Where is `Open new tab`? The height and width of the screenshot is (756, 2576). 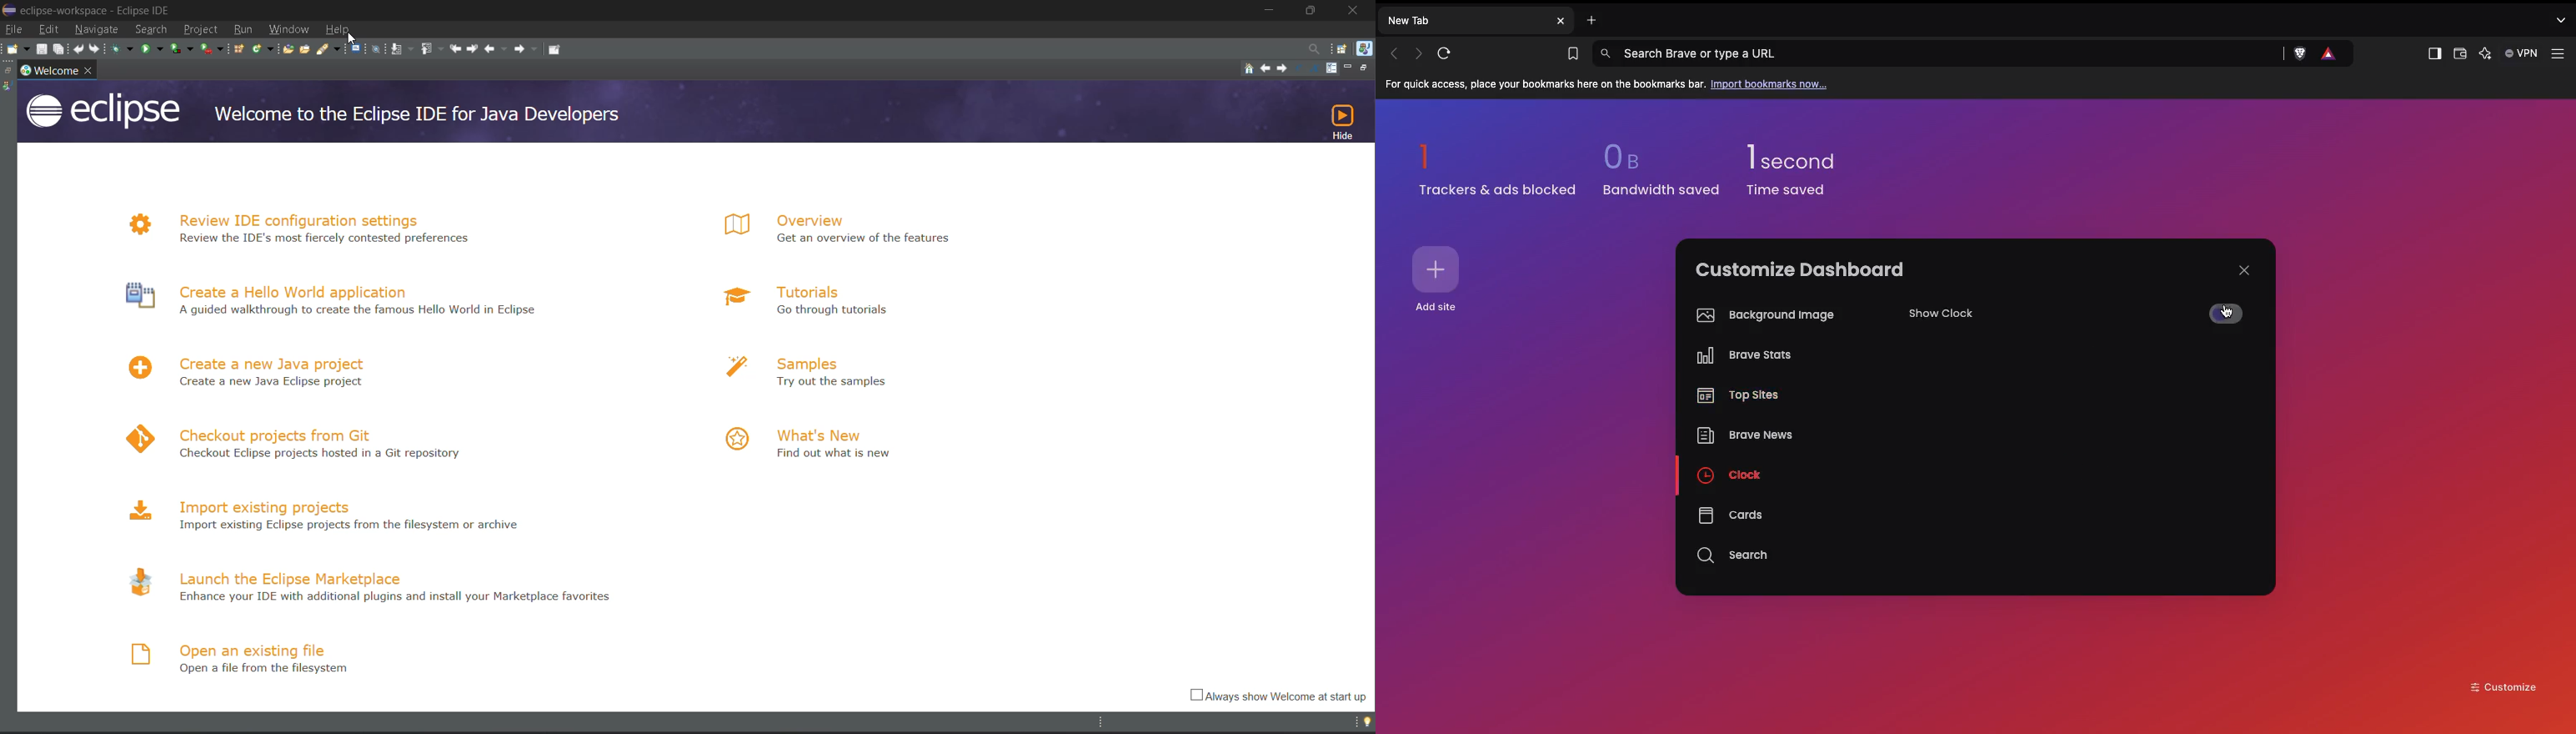
Open new tab is located at coordinates (1587, 18).